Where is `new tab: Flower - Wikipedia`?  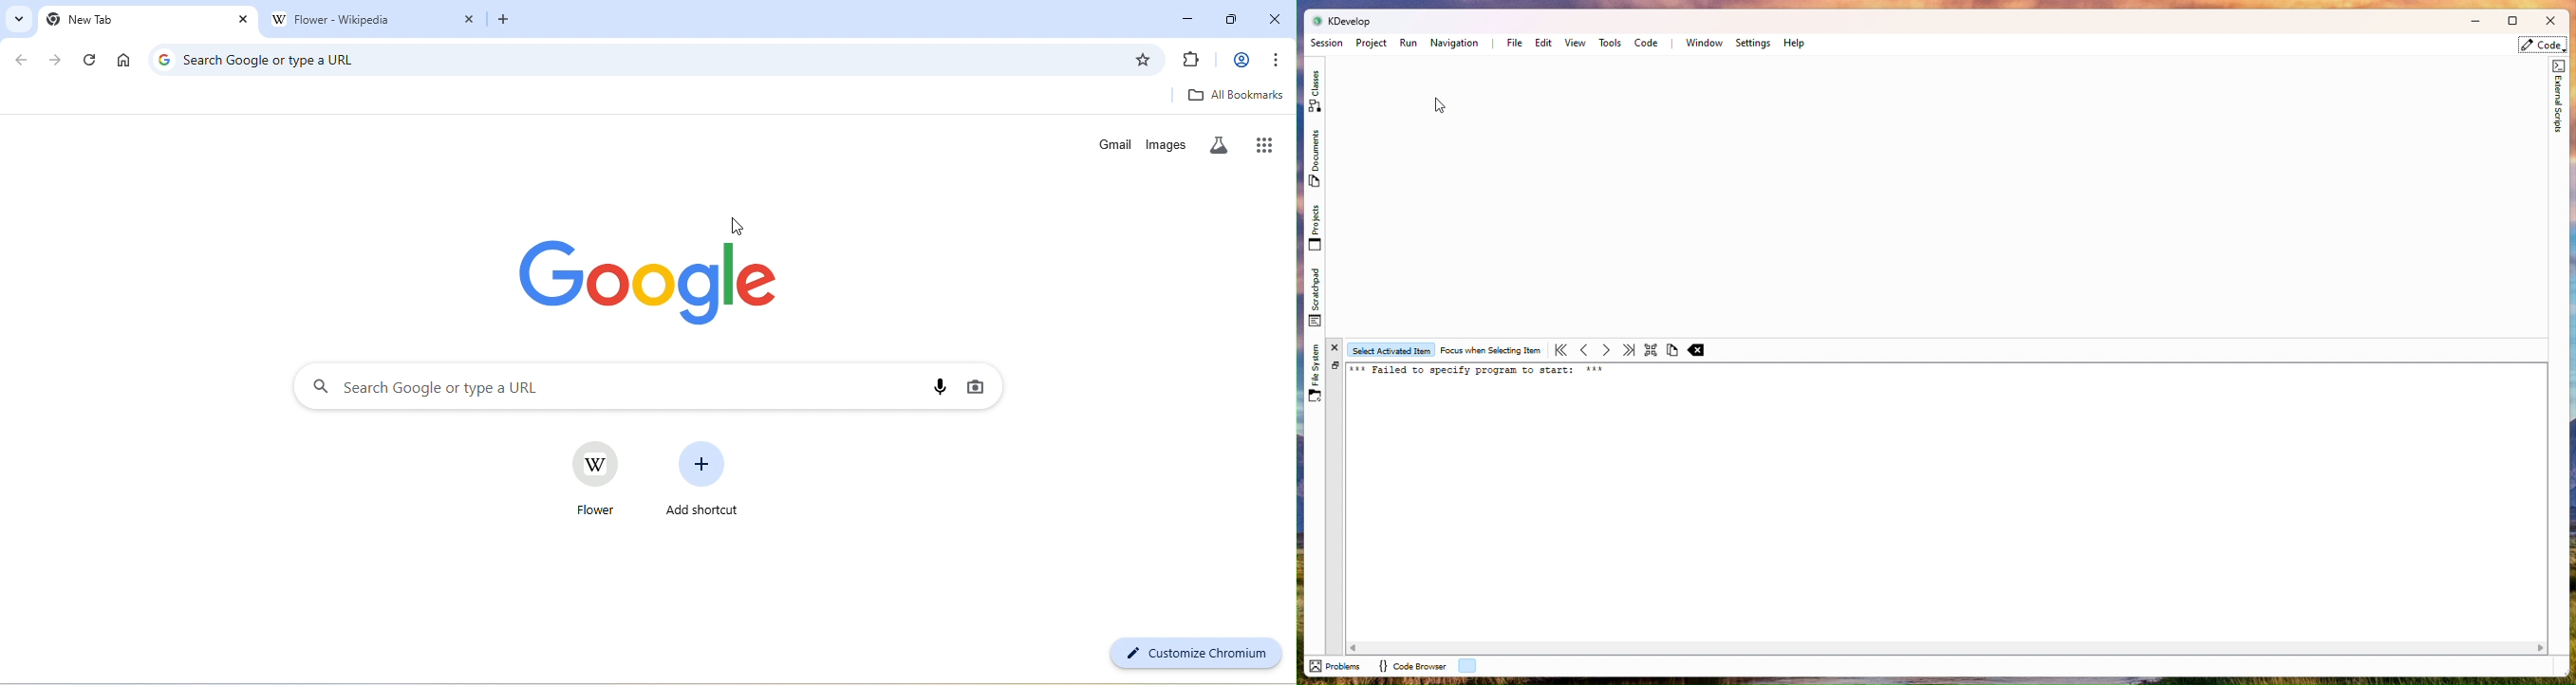 new tab: Flower - Wikipedia is located at coordinates (360, 21).